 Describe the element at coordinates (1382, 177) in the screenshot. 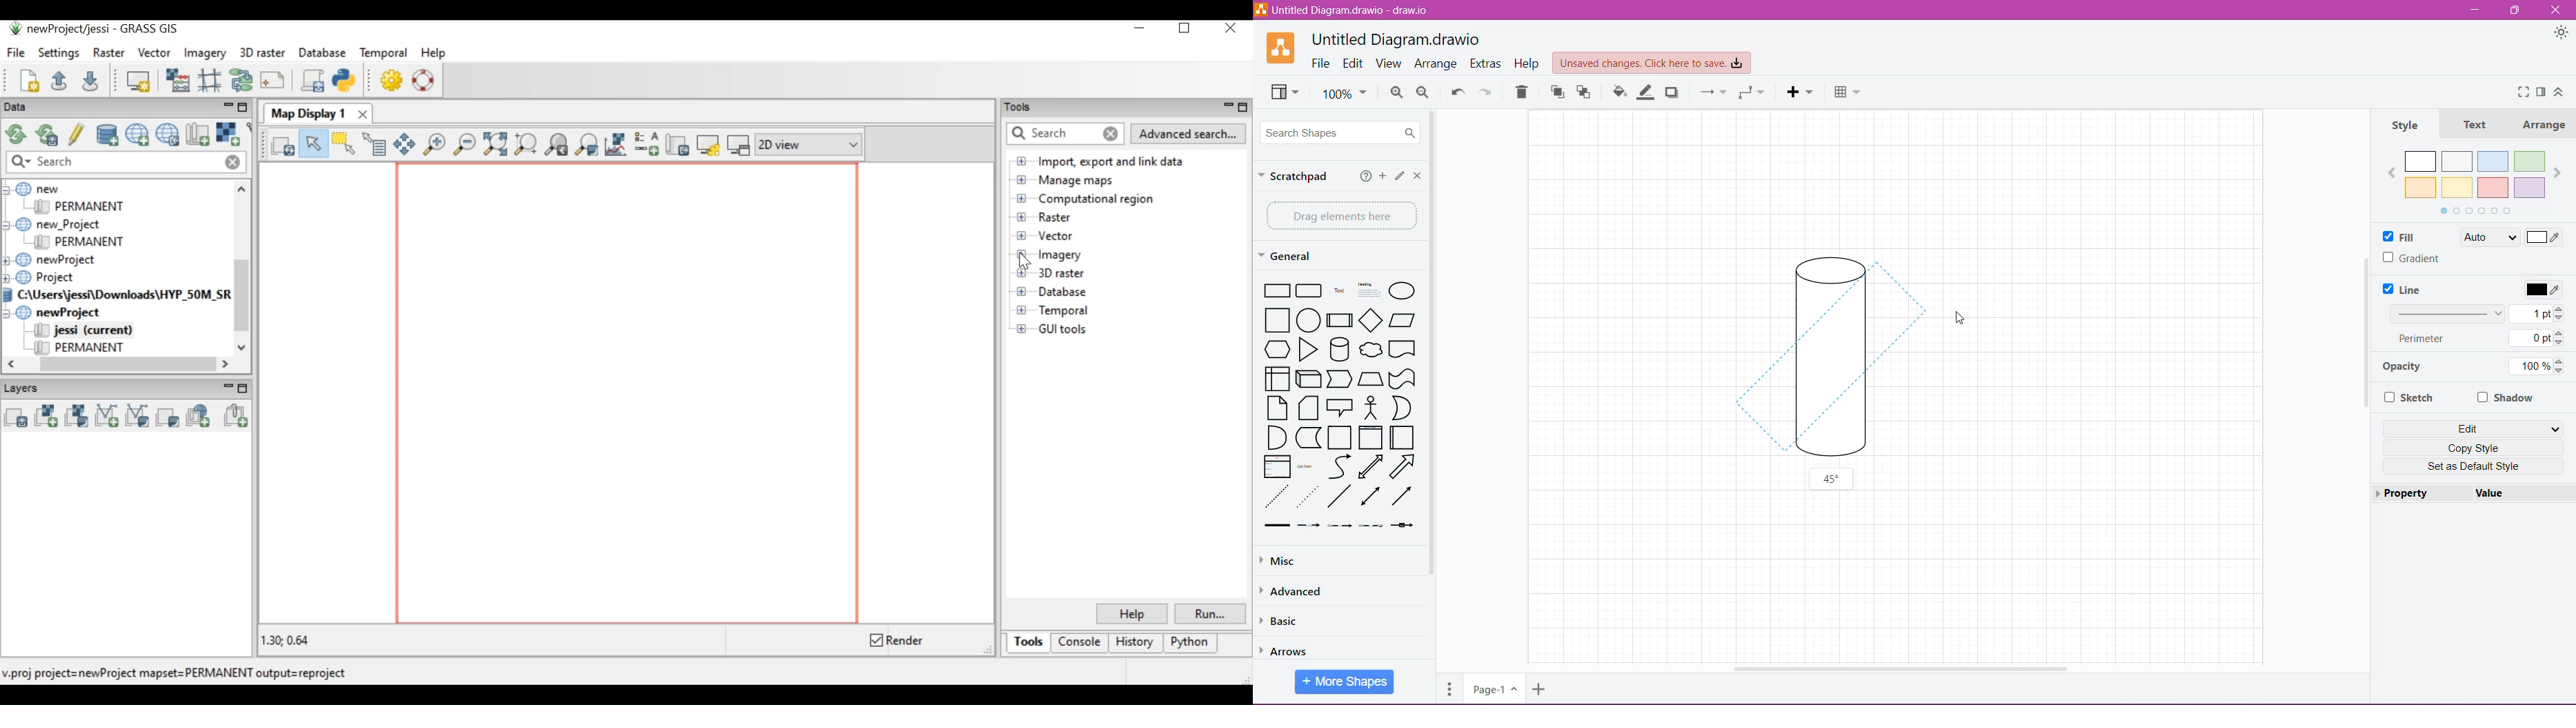

I see `Add` at that location.